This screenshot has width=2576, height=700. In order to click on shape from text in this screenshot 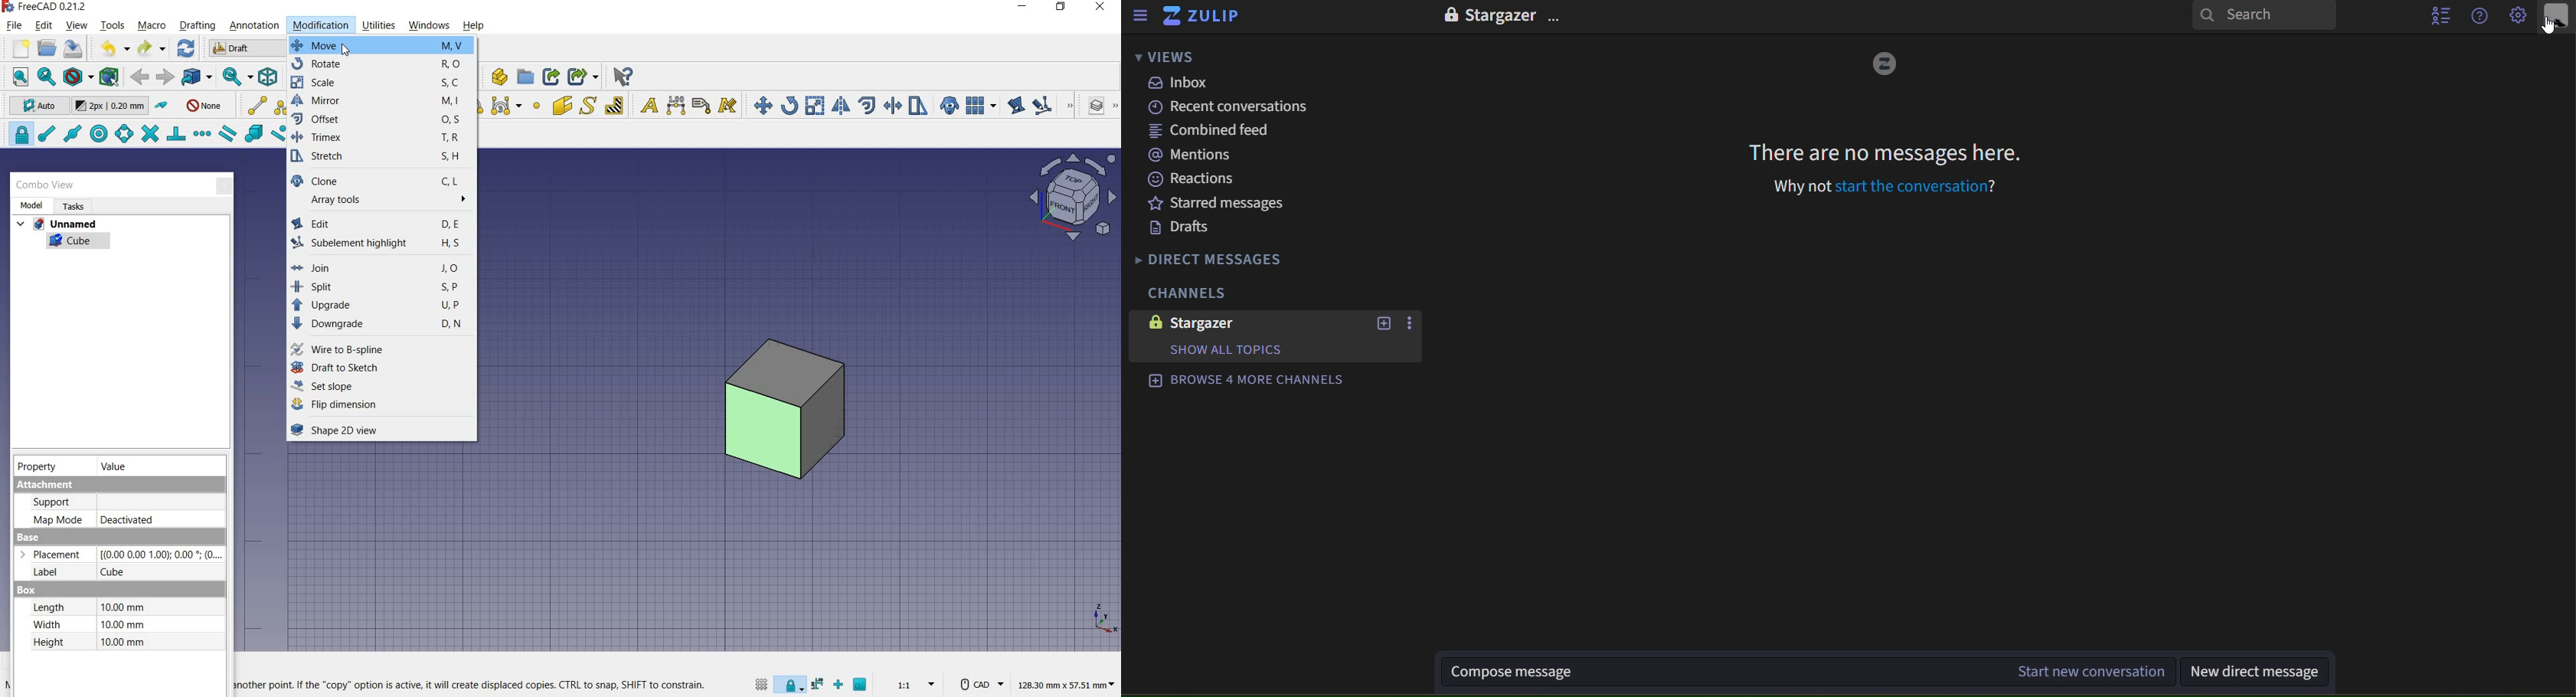, I will do `click(589, 105)`.